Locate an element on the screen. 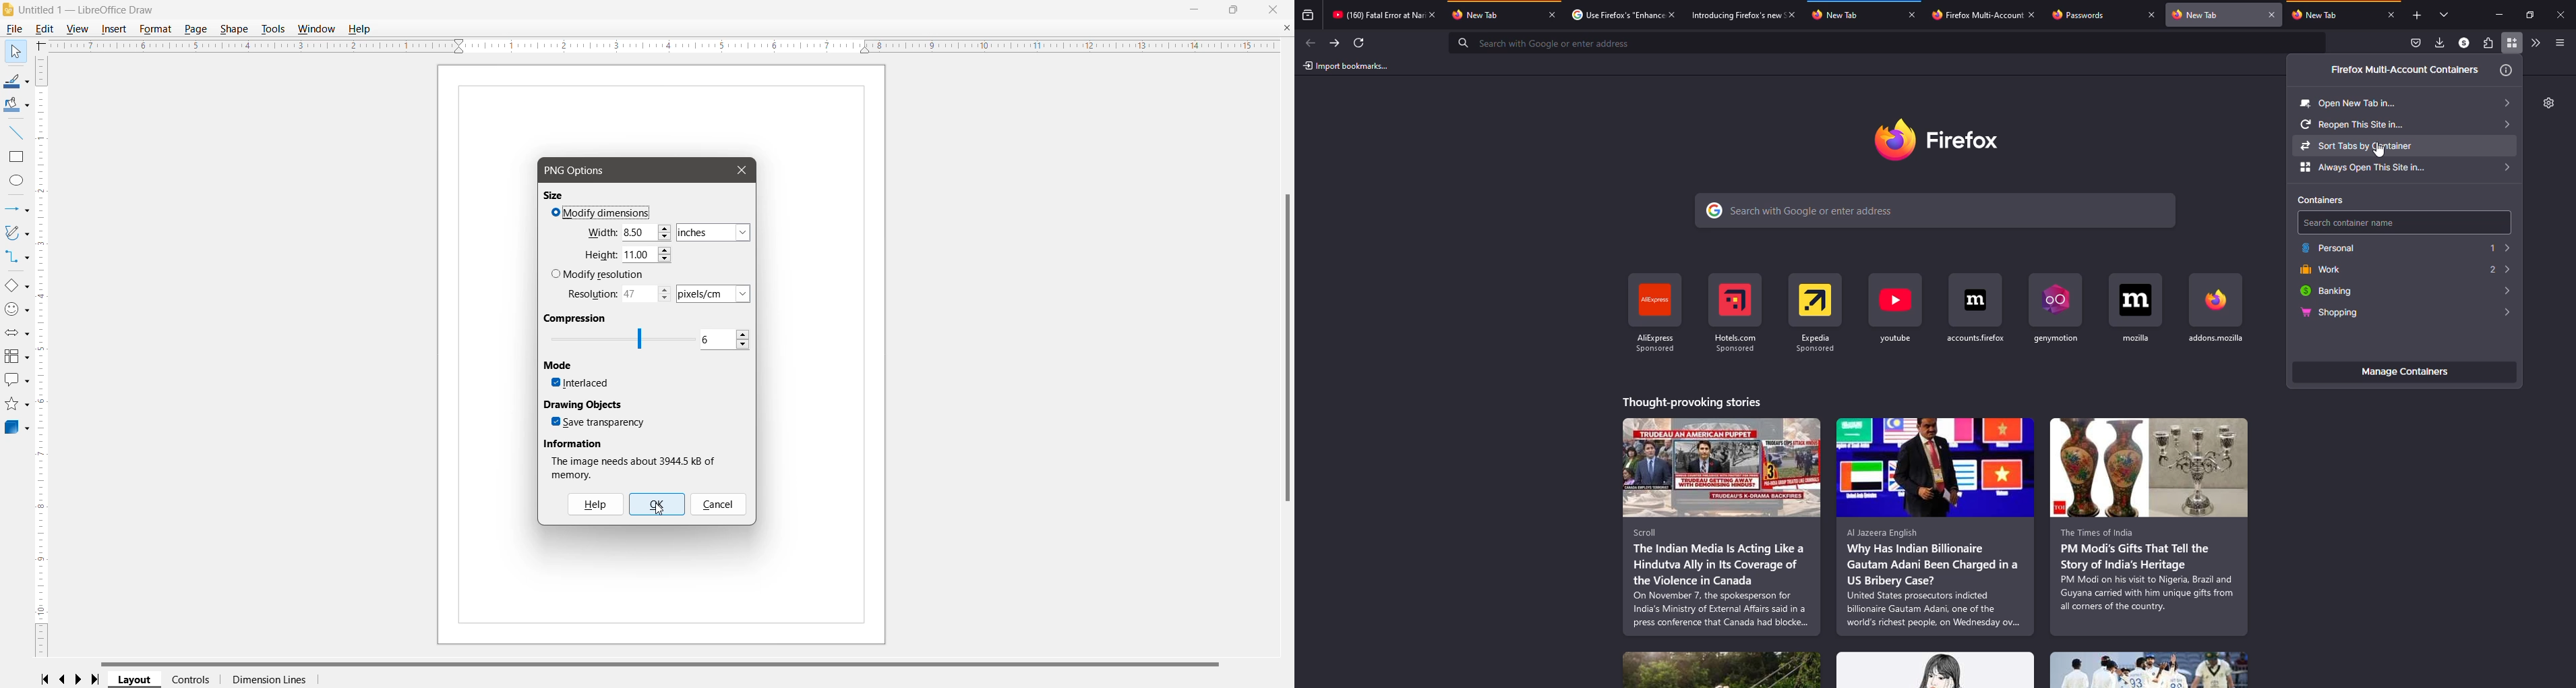 This screenshot has width=2576, height=700. Insert Line is located at coordinates (17, 133).